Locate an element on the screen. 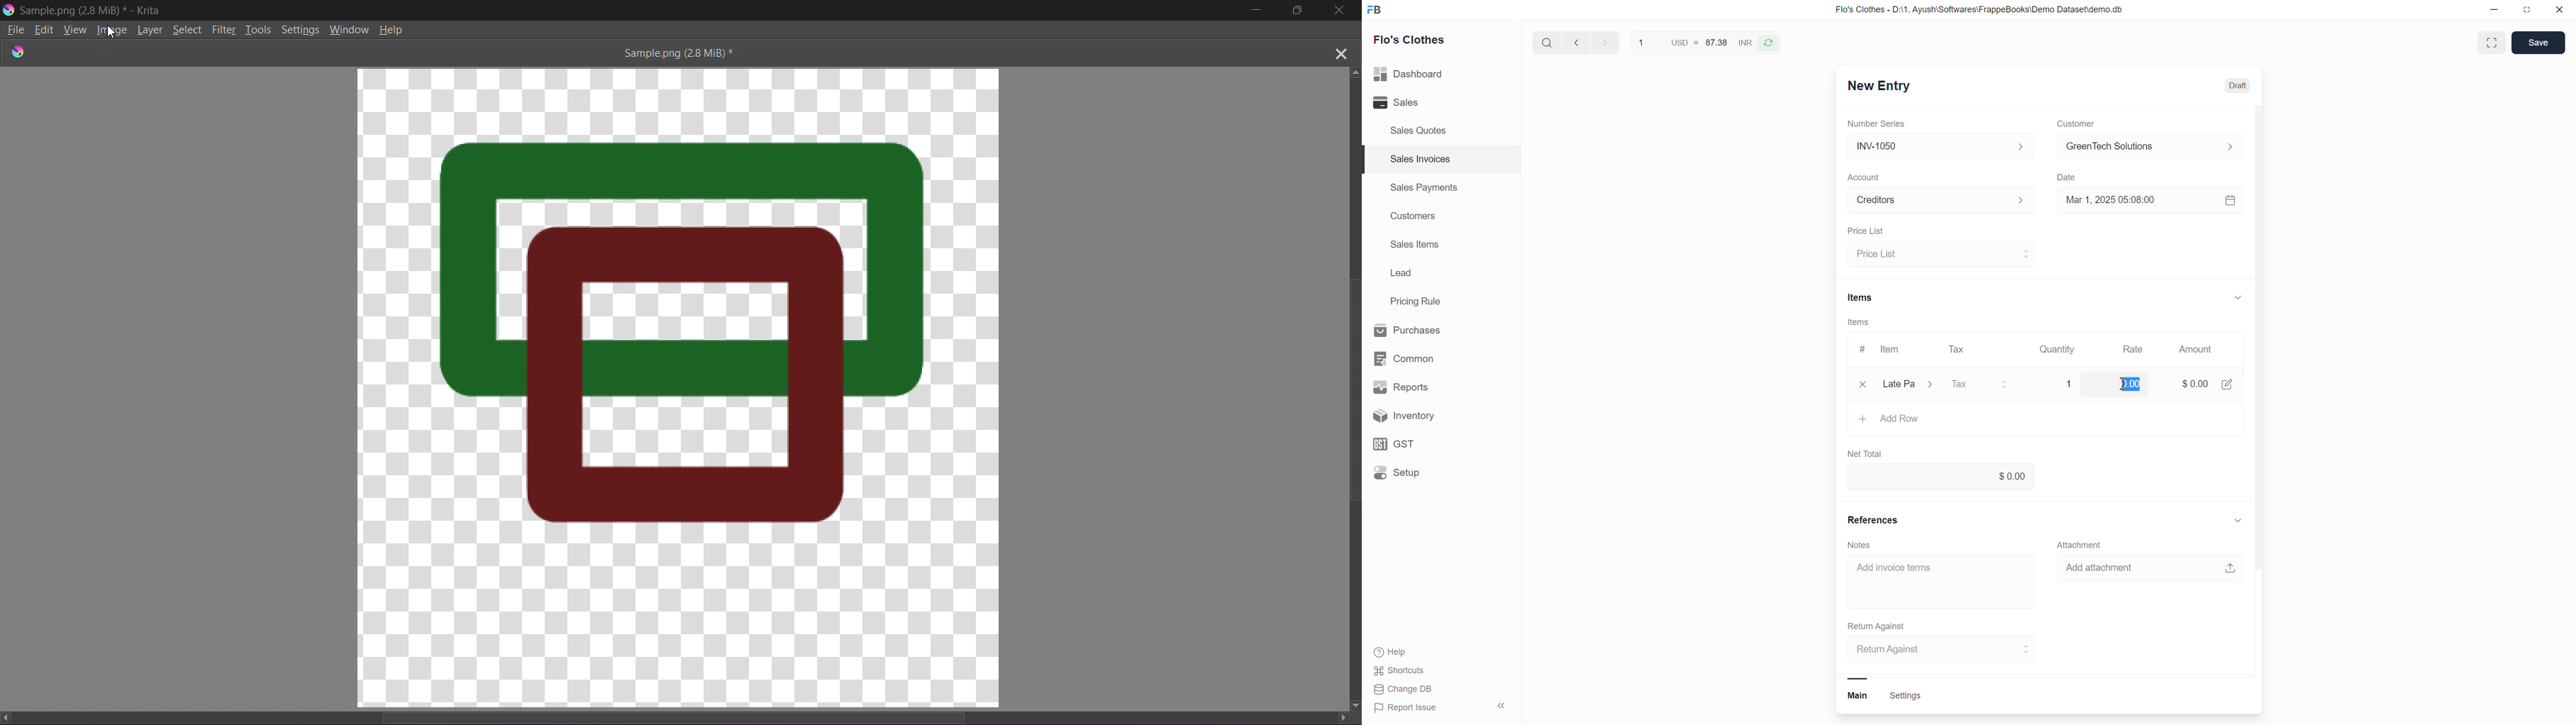  select tax is located at coordinates (1981, 384).